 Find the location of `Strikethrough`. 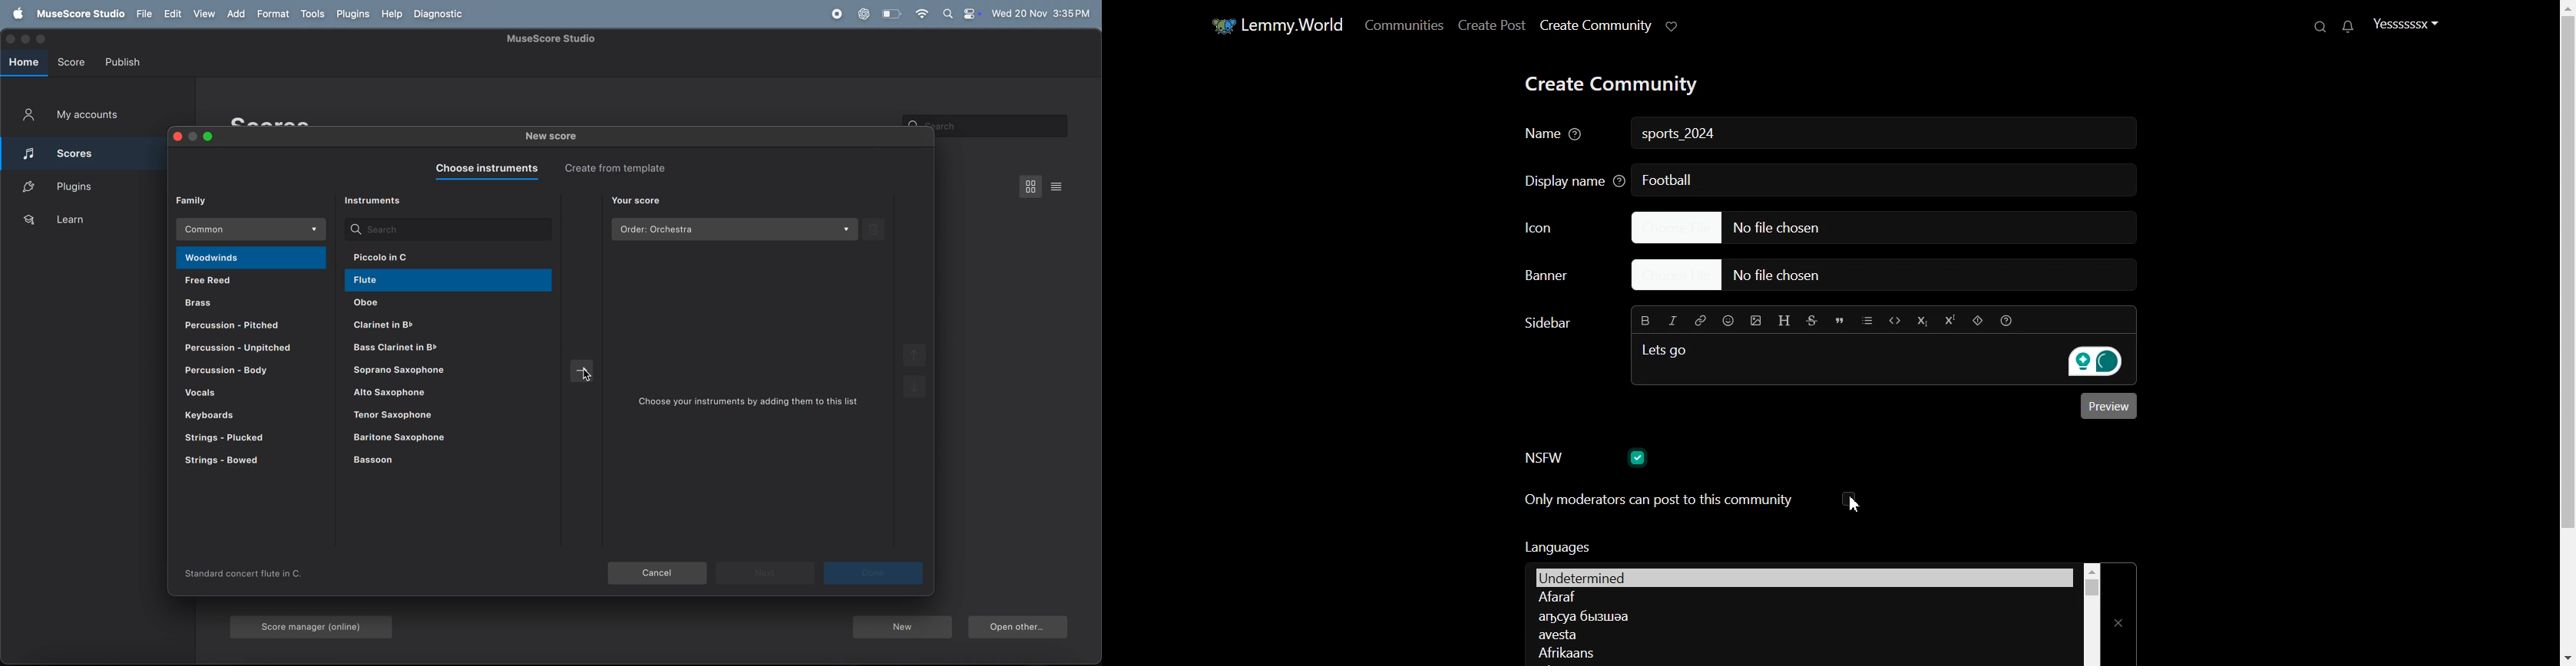

Strikethrough is located at coordinates (1813, 321).